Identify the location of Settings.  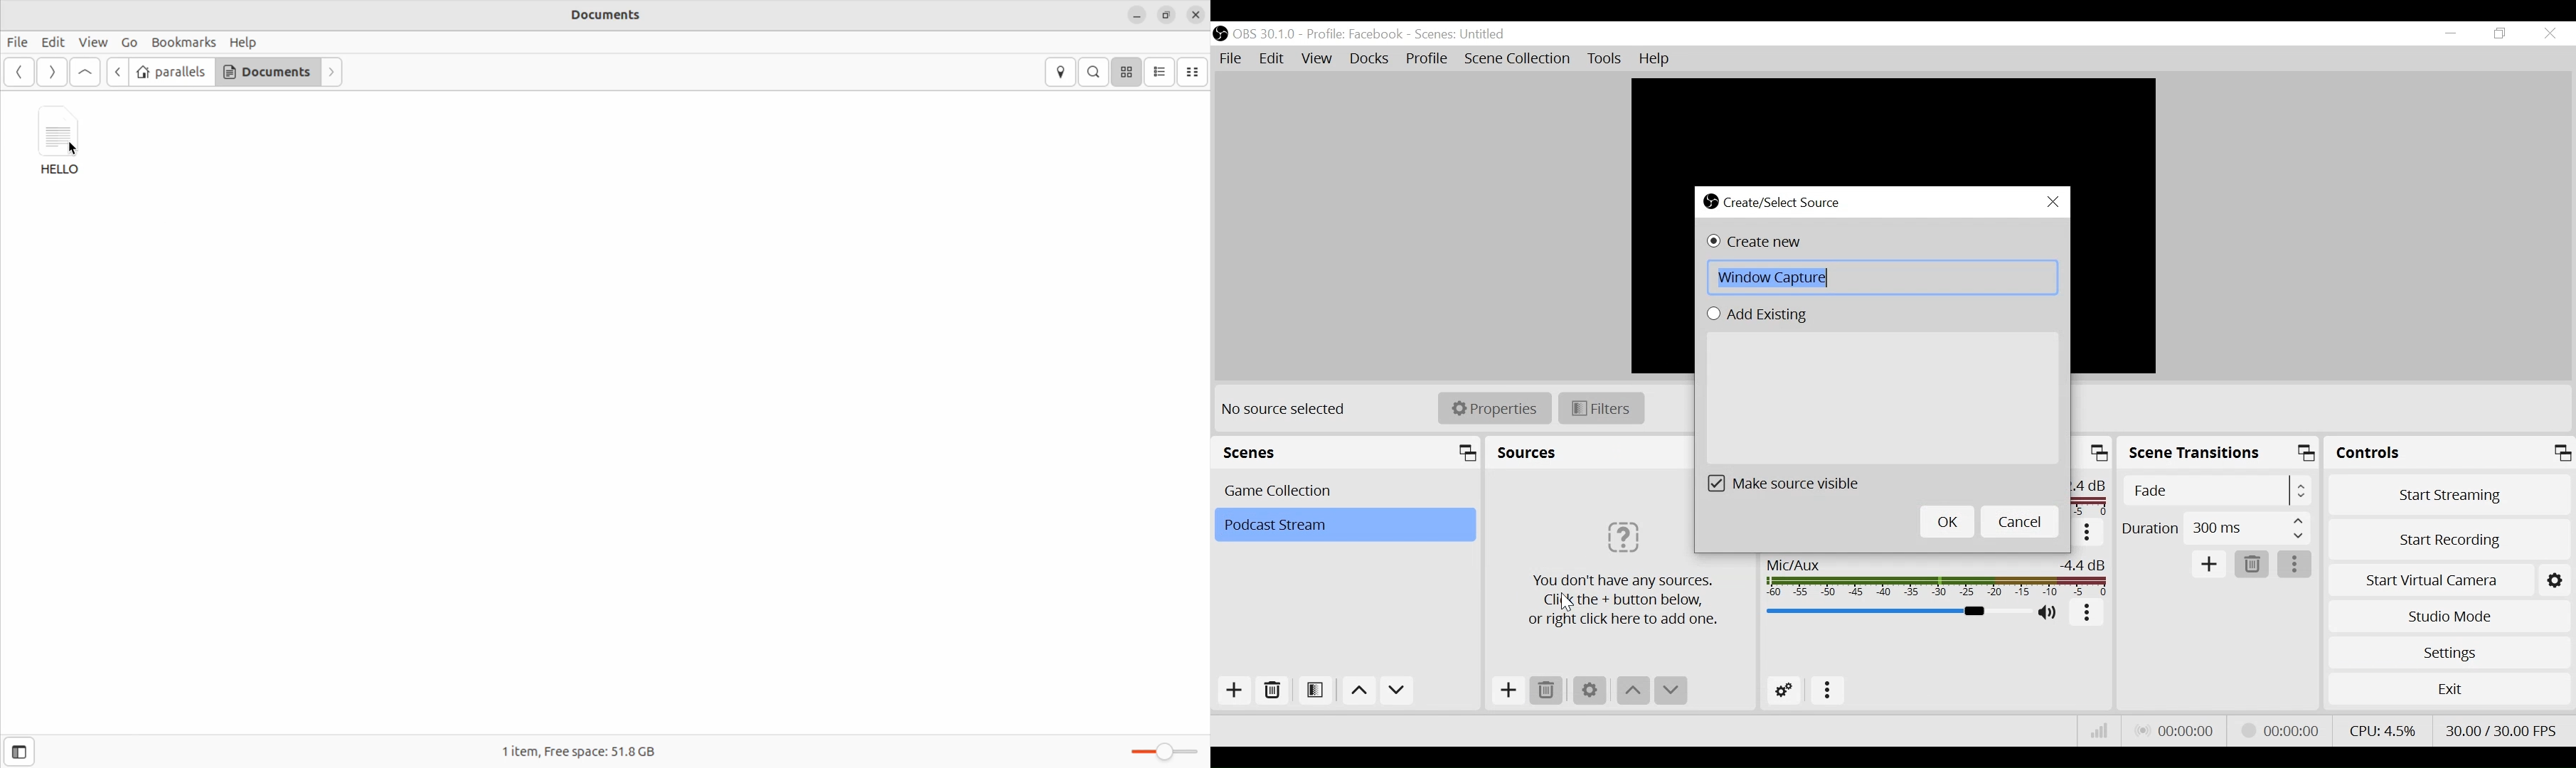
(2449, 653).